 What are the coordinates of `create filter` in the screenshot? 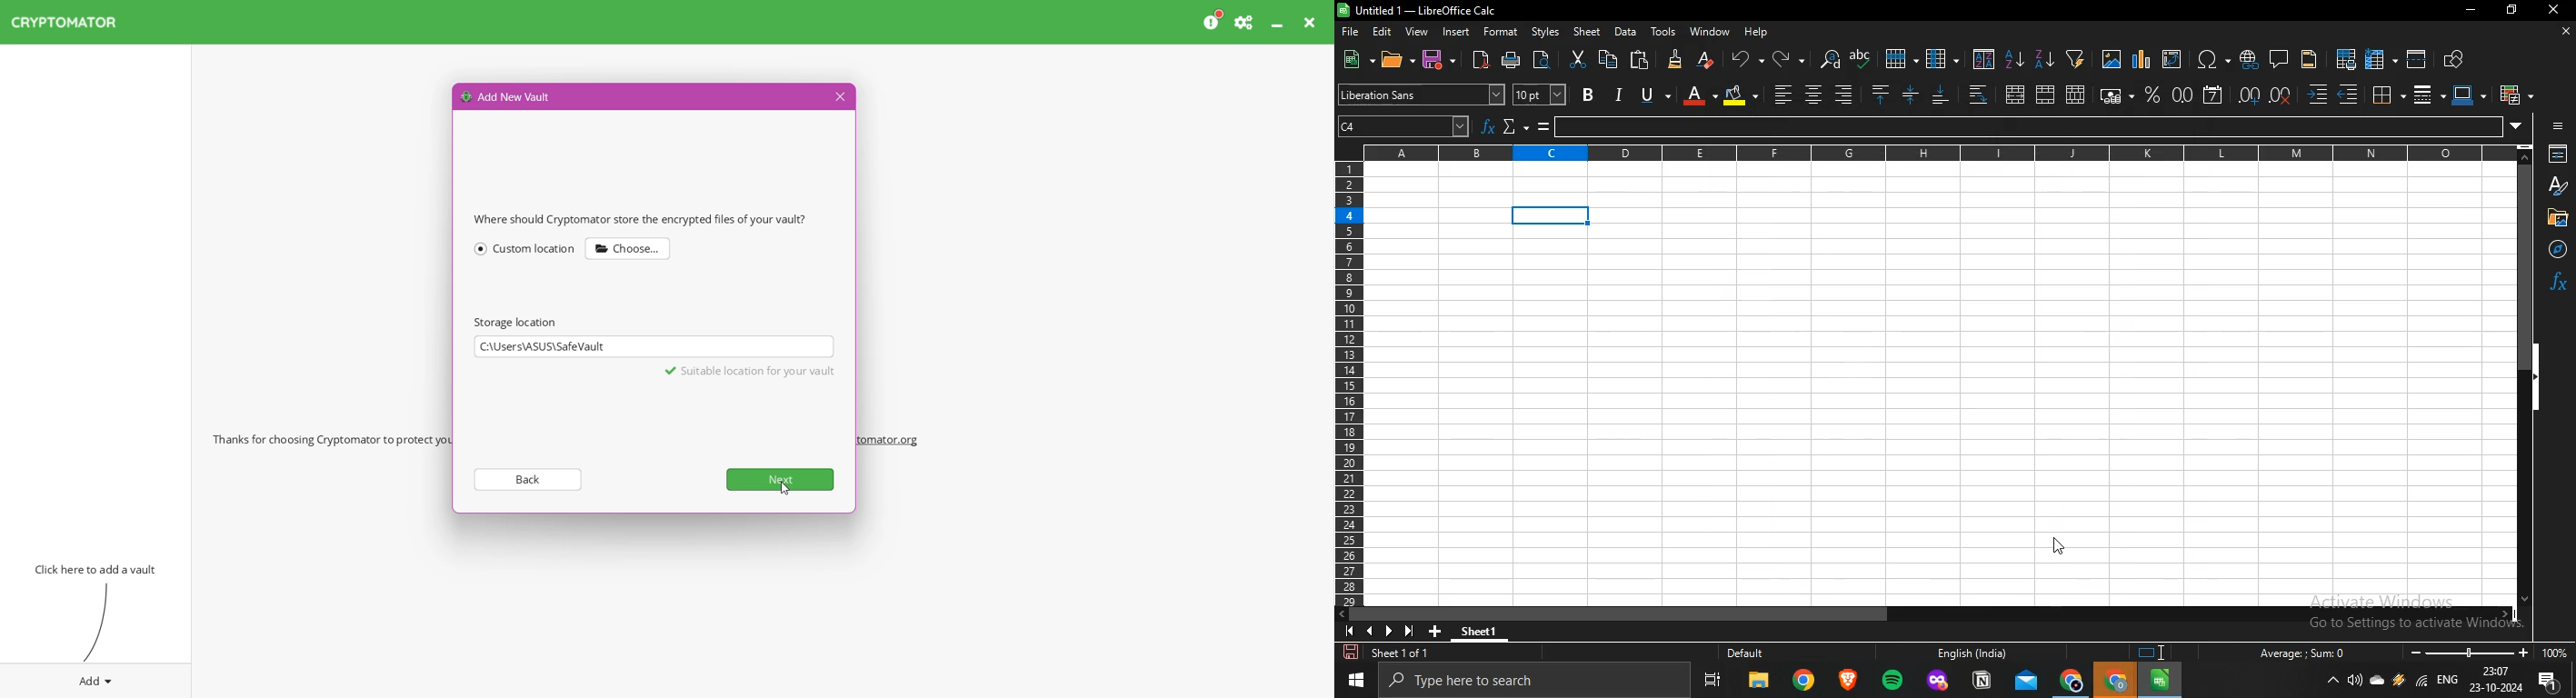 It's located at (2075, 57).